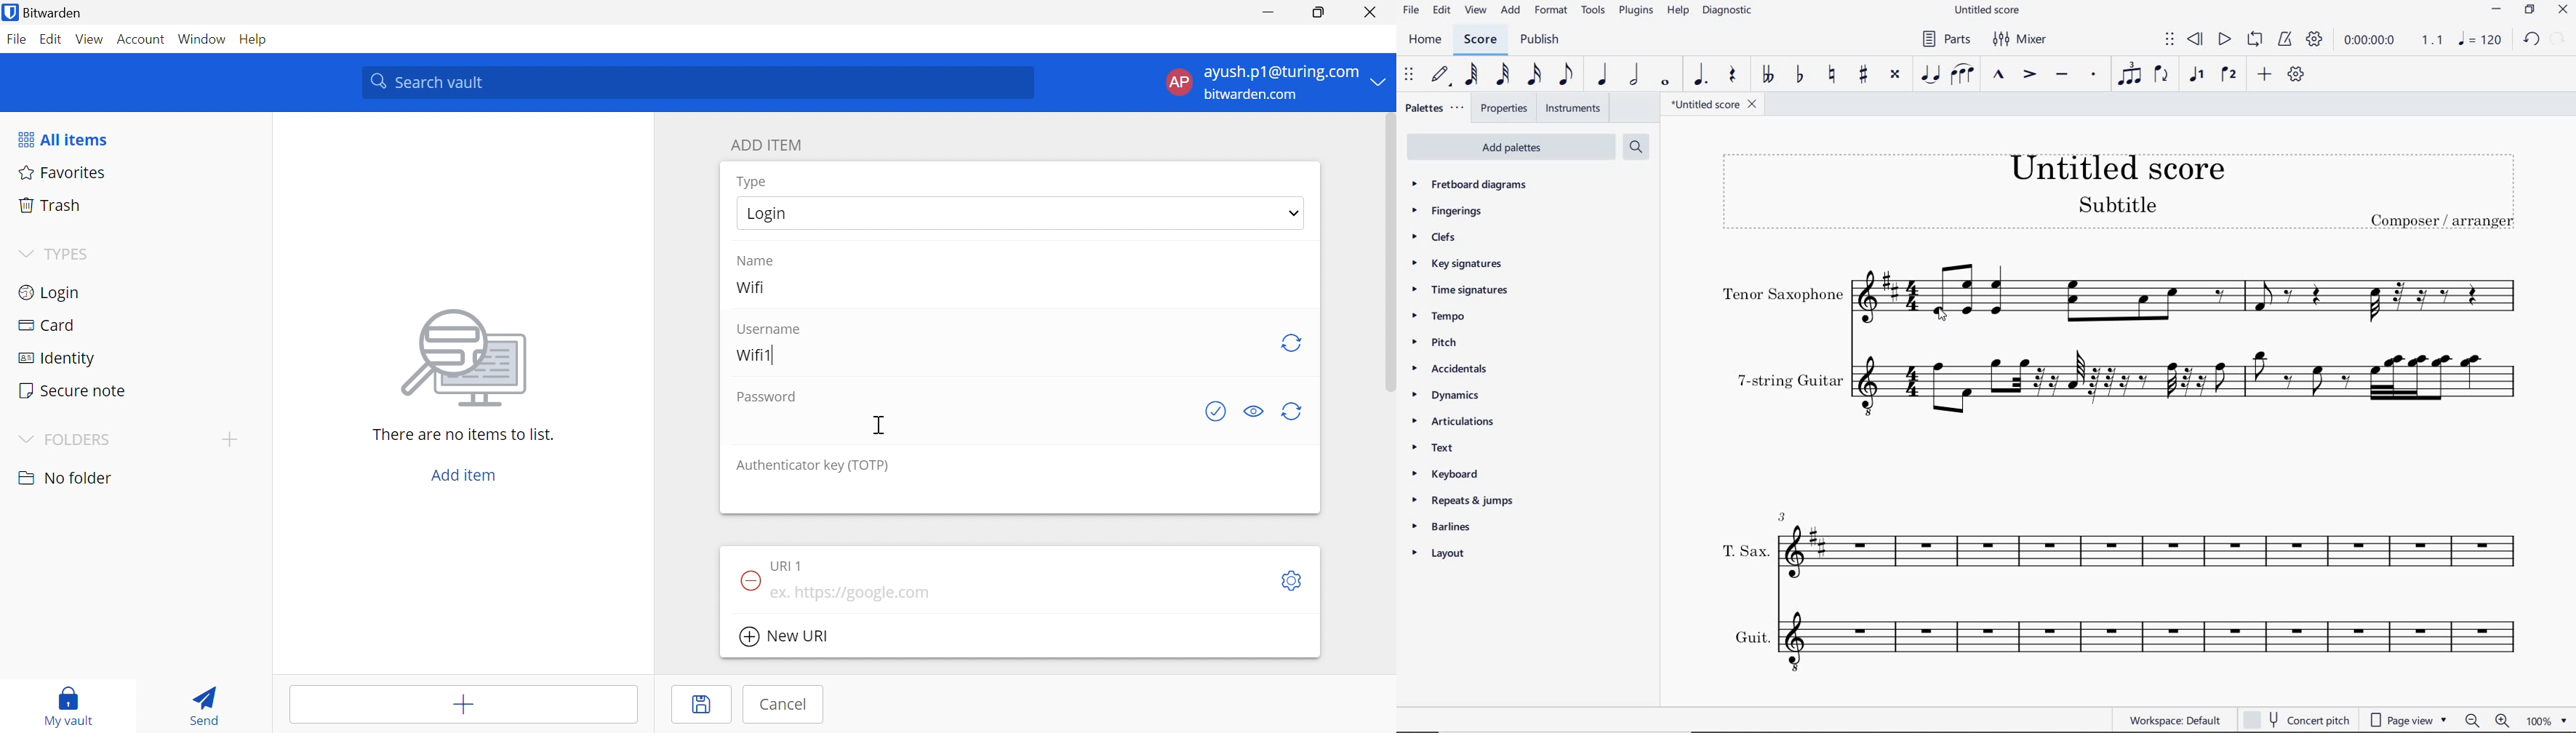 This screenshot has width=2576, height=756. I want to click on Drop Down, so click(23, 441).